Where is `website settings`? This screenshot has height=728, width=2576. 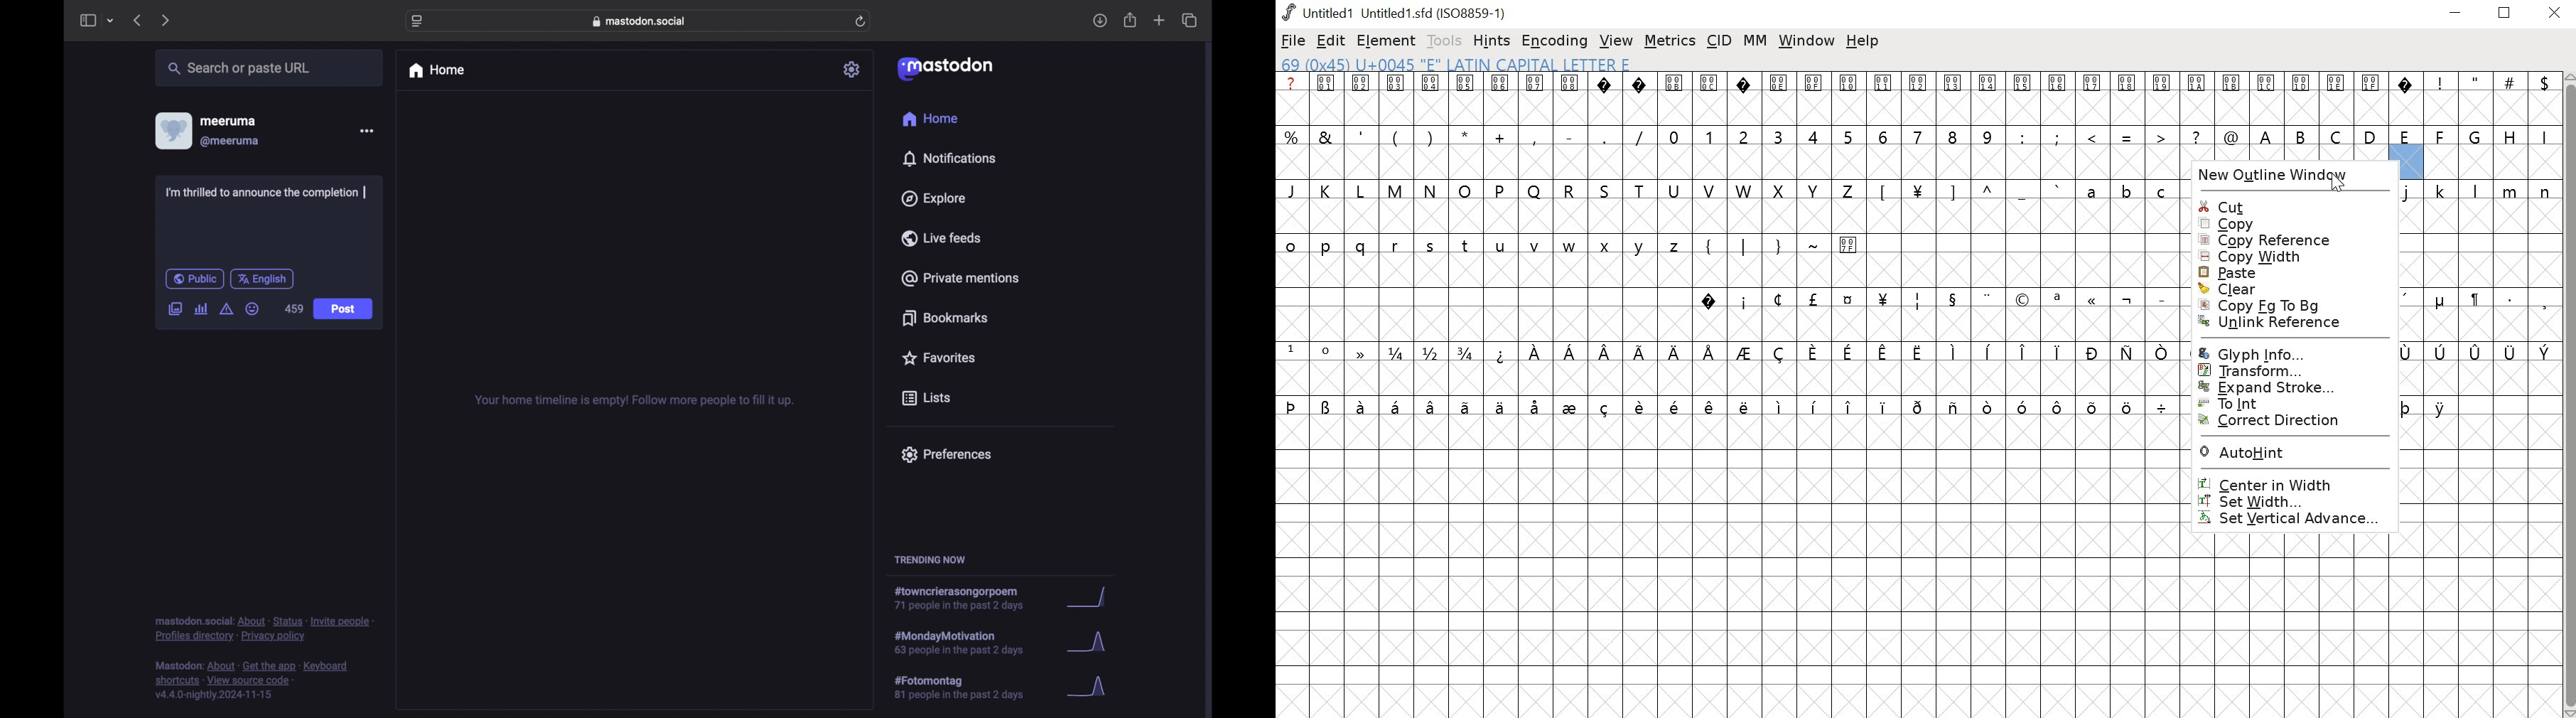
website settings is located at coordinates (417, 22).